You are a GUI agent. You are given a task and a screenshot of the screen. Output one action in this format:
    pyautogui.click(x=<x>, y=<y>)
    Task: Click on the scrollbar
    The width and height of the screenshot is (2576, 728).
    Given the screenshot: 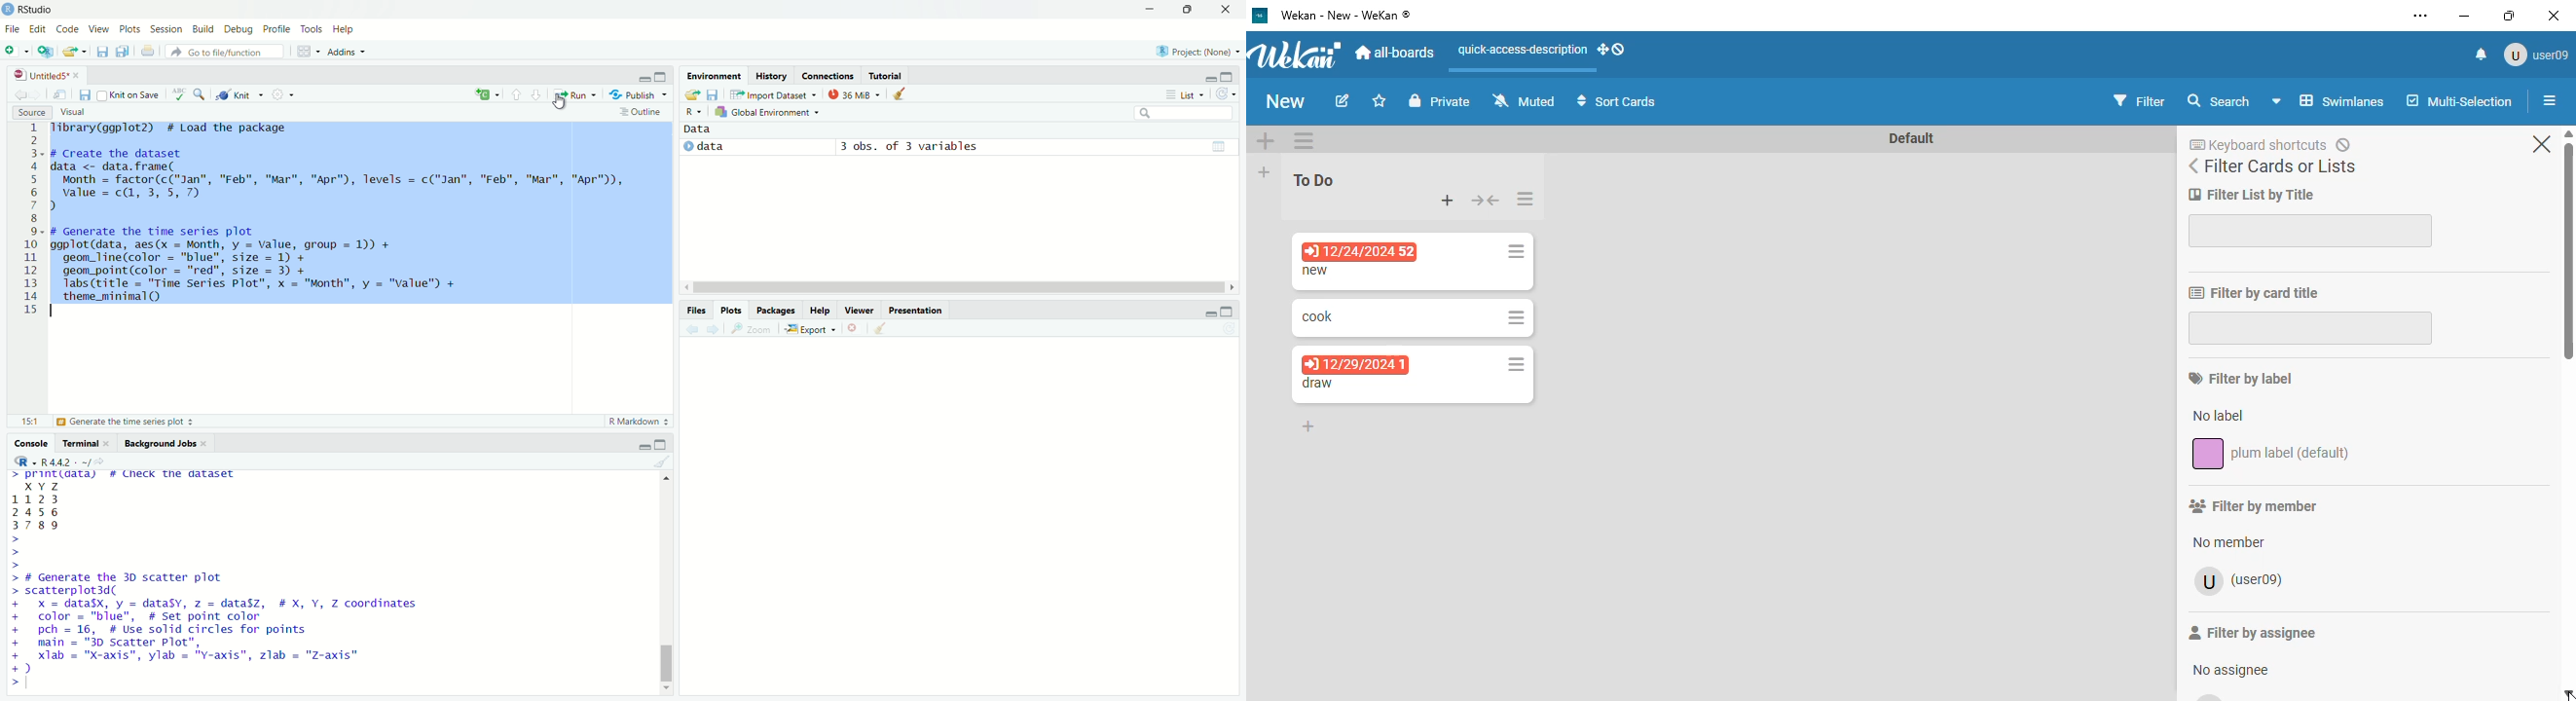 What is the action you would take?
    pyautogui.click(x=955, y=288)
    